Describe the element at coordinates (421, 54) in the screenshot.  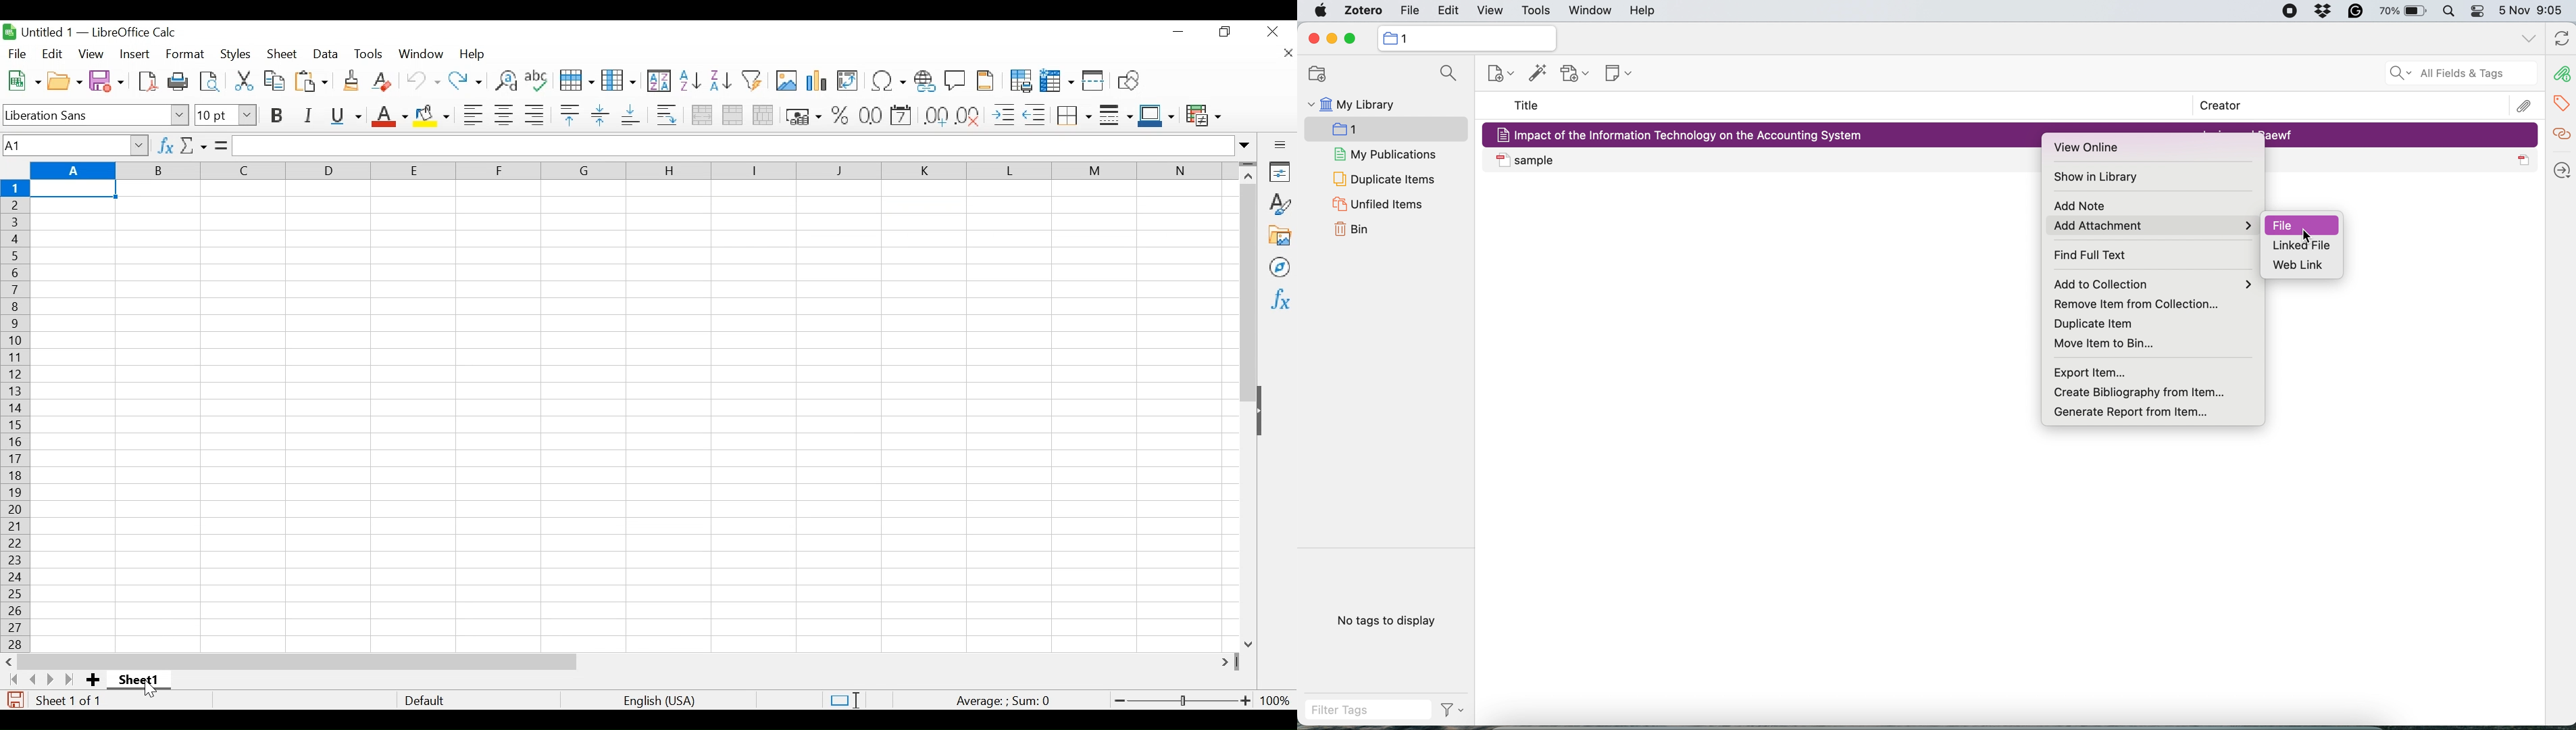
I see `Window` at that location.